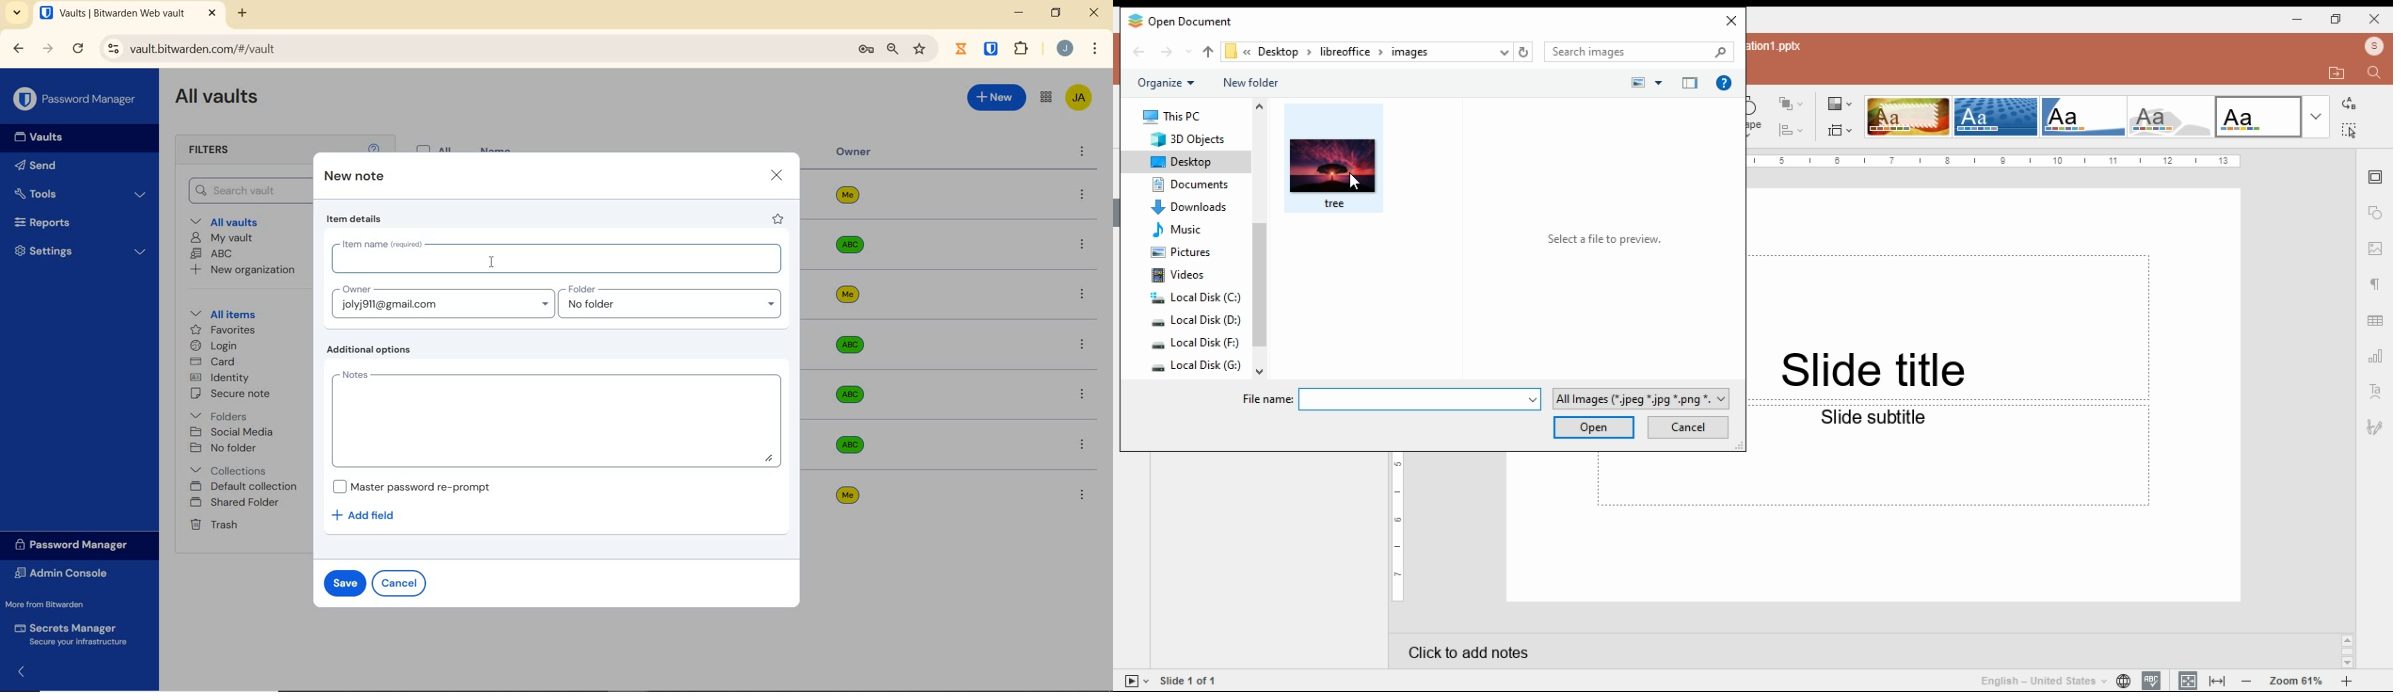 The width and height of the screenshot is (2408, 700). What do you see at coordinates (58, 605) in the screenshot?
I see `More from Bitwarden` at bounding box center [58, 605].